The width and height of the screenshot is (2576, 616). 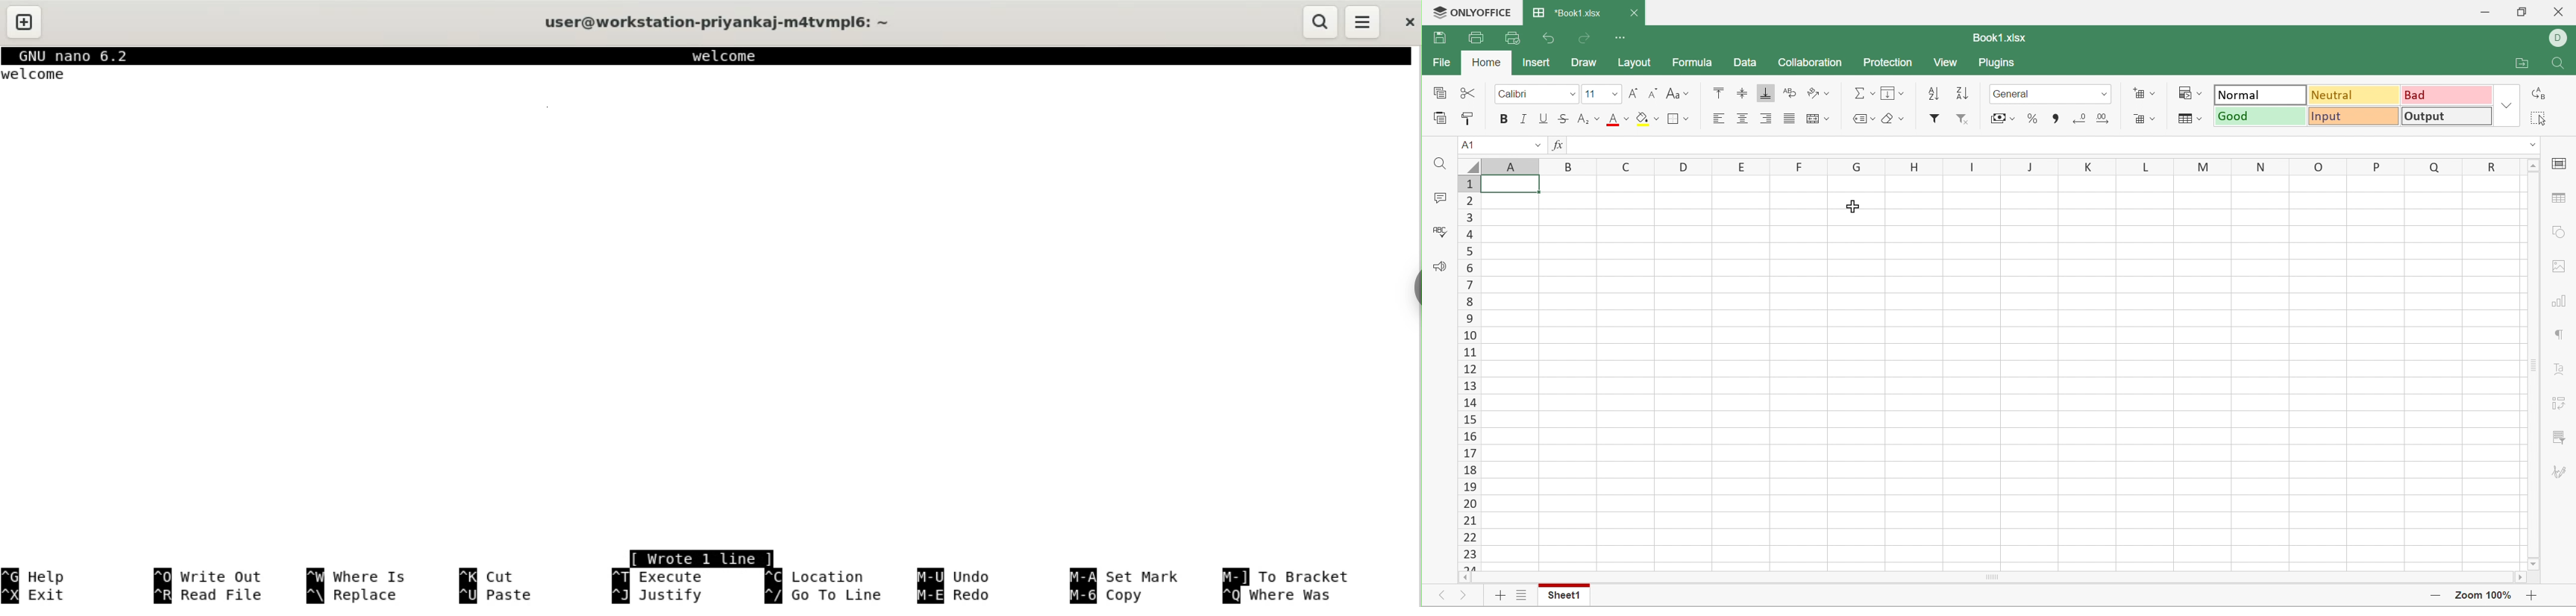 I want to click on Pivot table, so click(x=2560, y=403).